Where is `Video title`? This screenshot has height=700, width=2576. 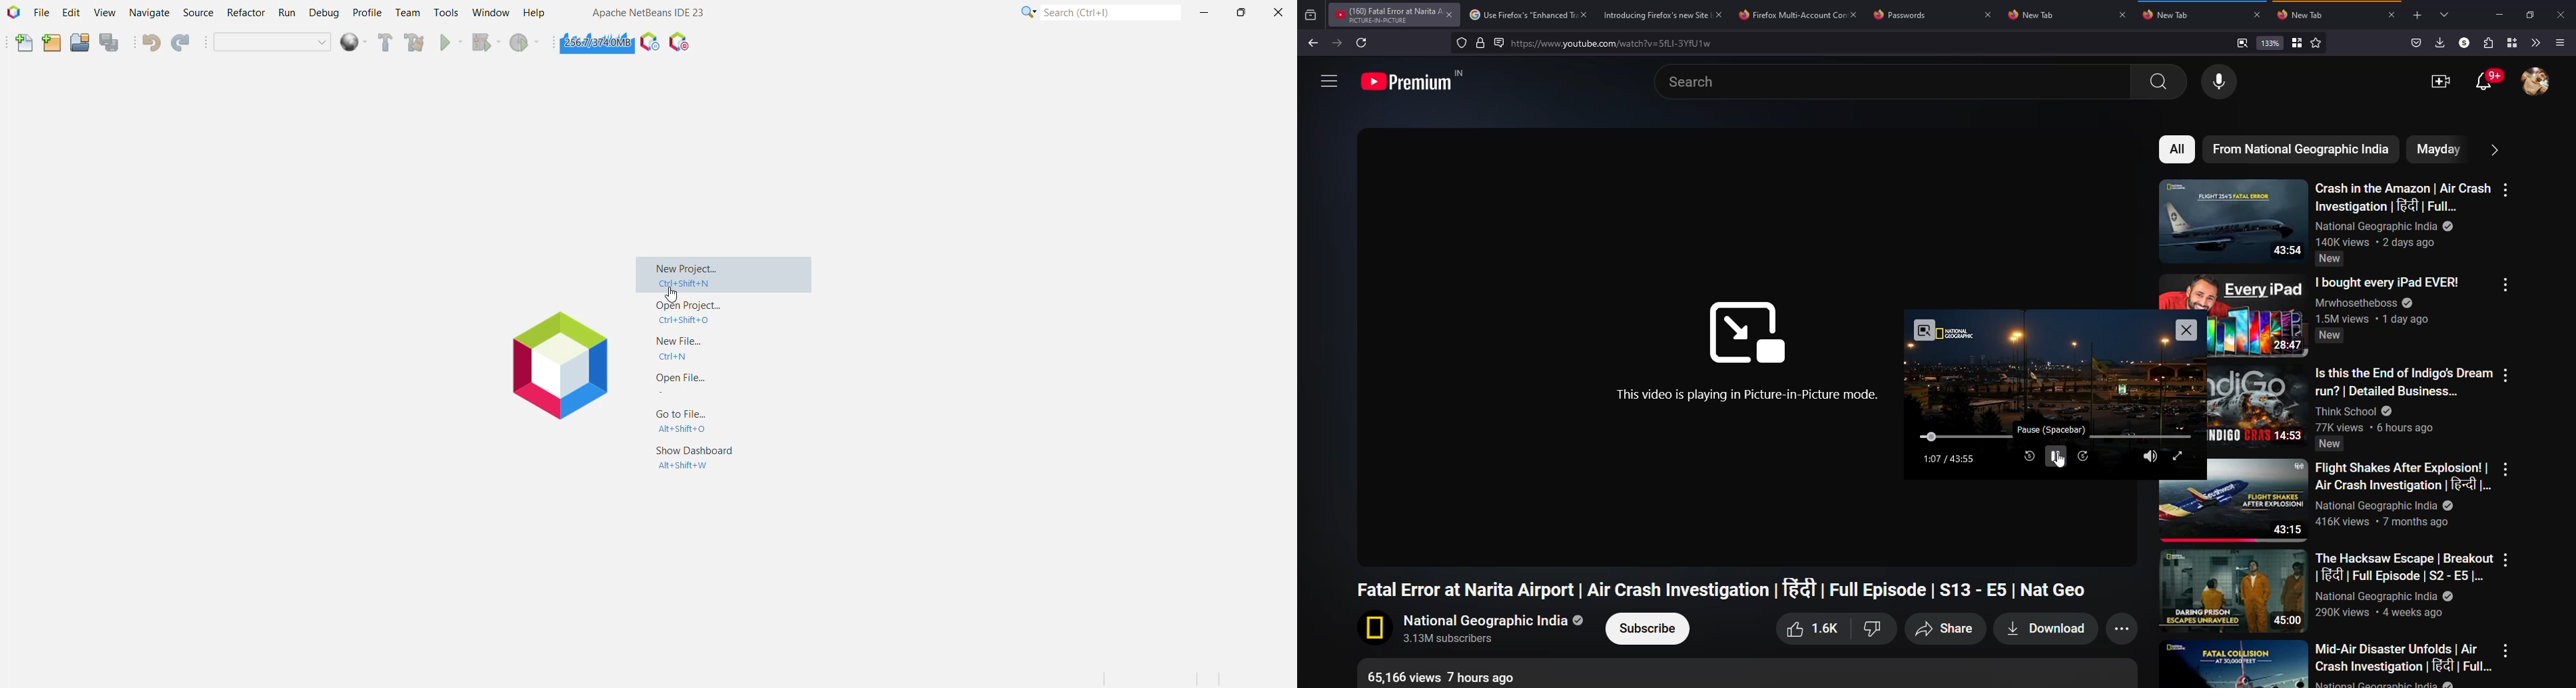 Video title is located at coordinates (1727, 589).